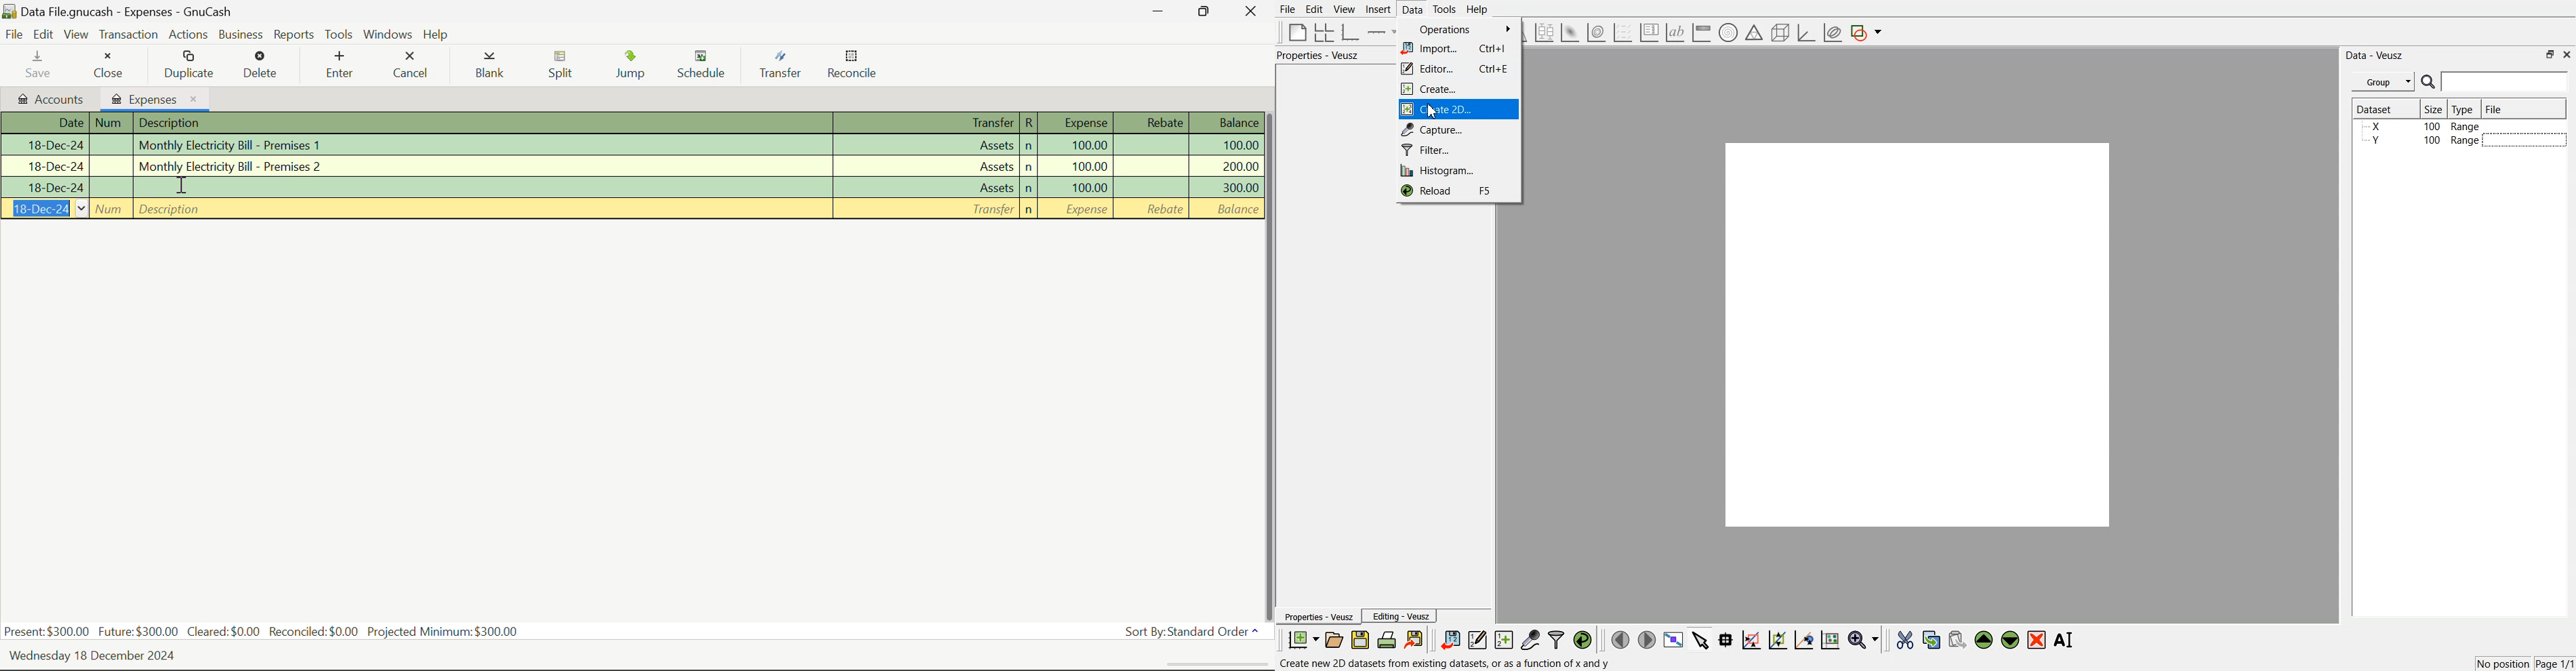 The width and height of the screenshot is (2576, 672). I want to click on Tools, so click(339, 35).